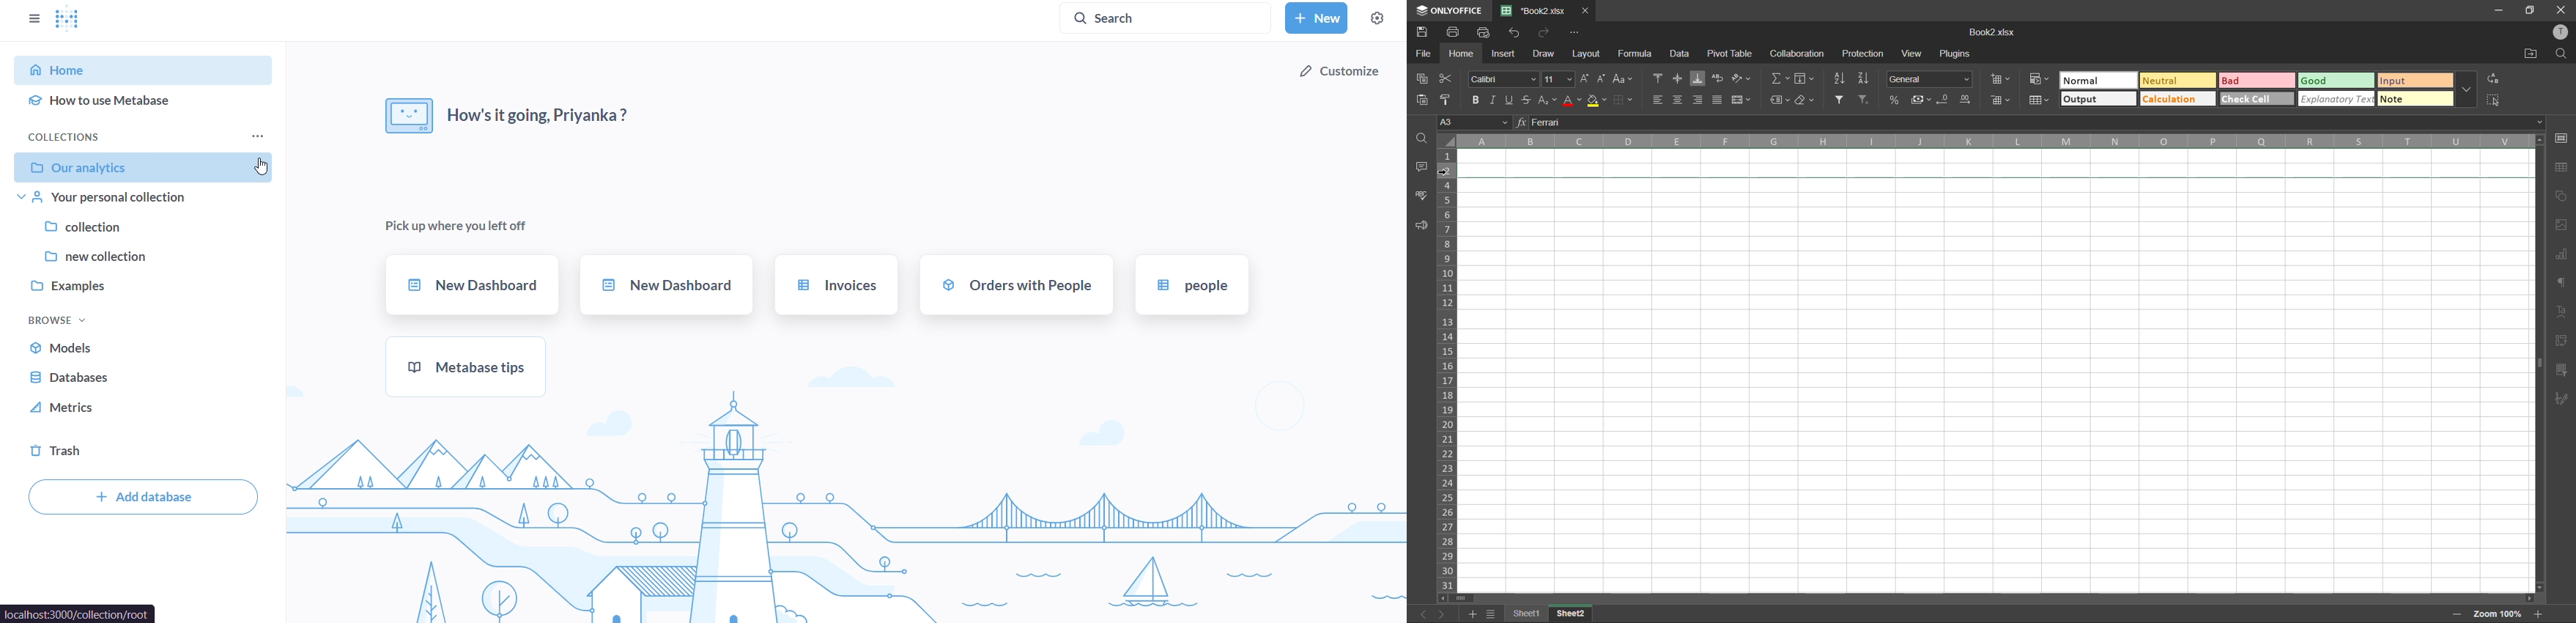 The height and width of the screenshot is (644, 2576). What do you see at coordinates (2338, 80) in the screenshot?
I see `good` at bounding box center [2338, 80].